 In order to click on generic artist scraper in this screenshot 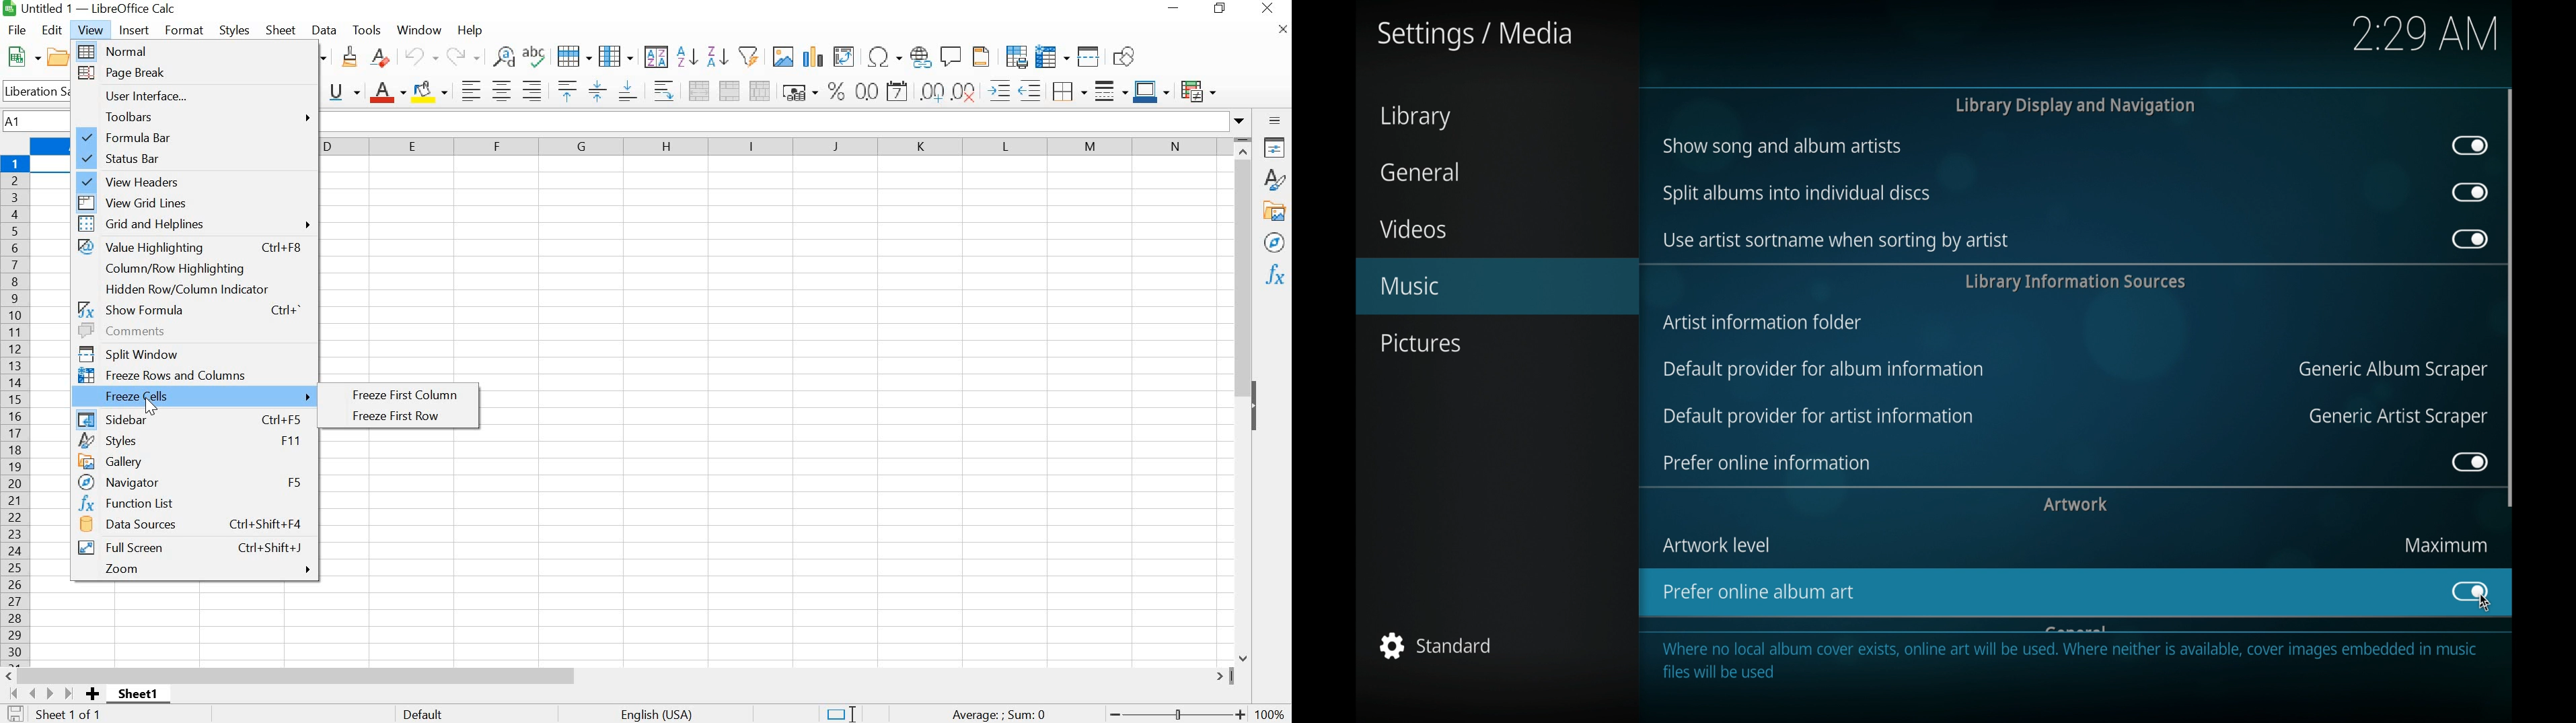, I will do `click(2396, 417)`.